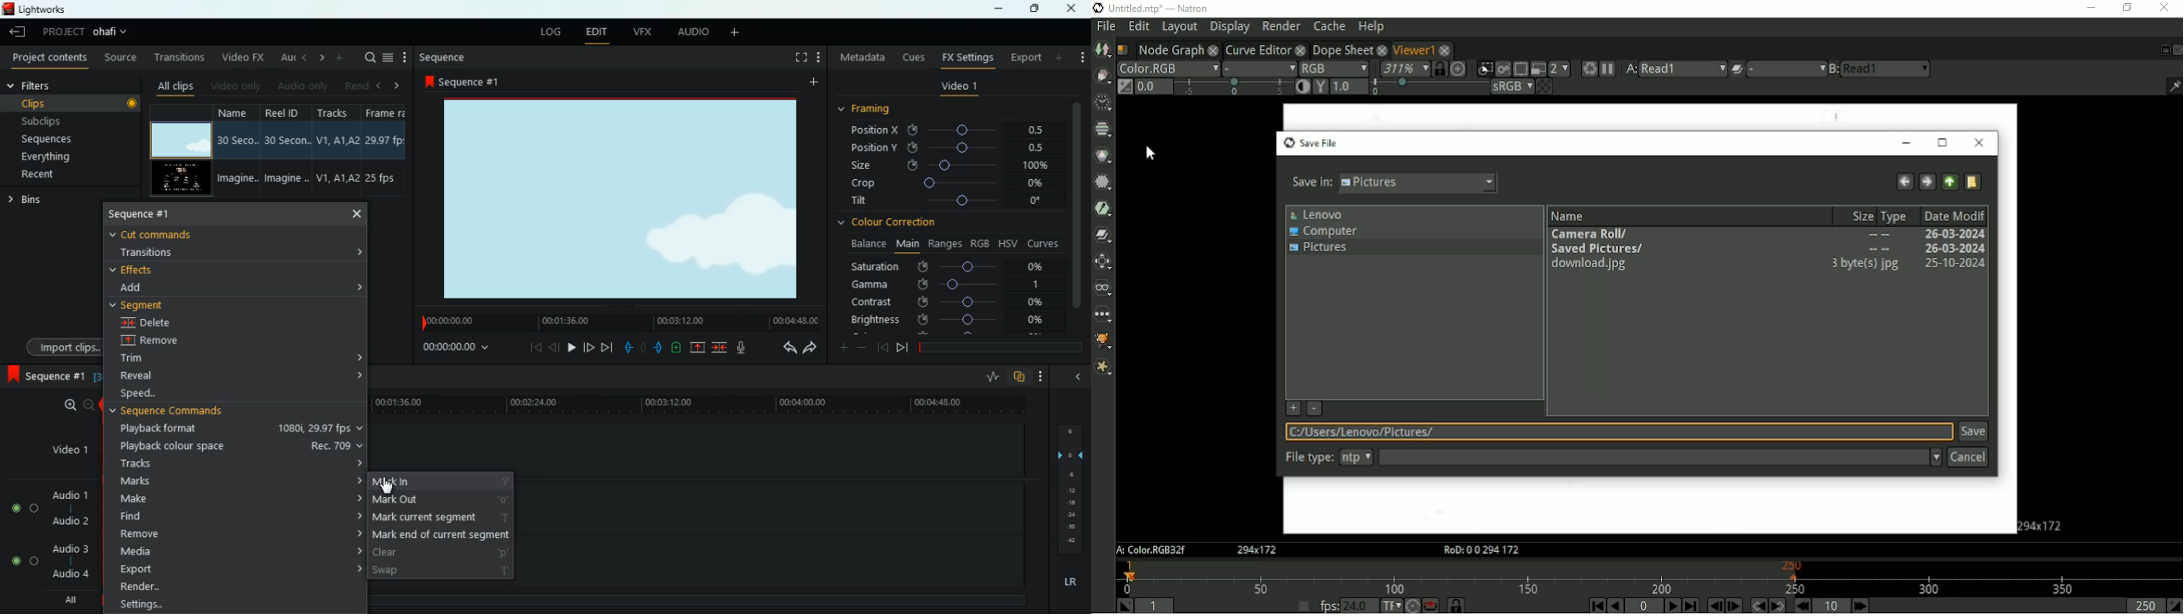  Describe the element at coordinates (118, 56) in the screenshot. I see `source` at that location.